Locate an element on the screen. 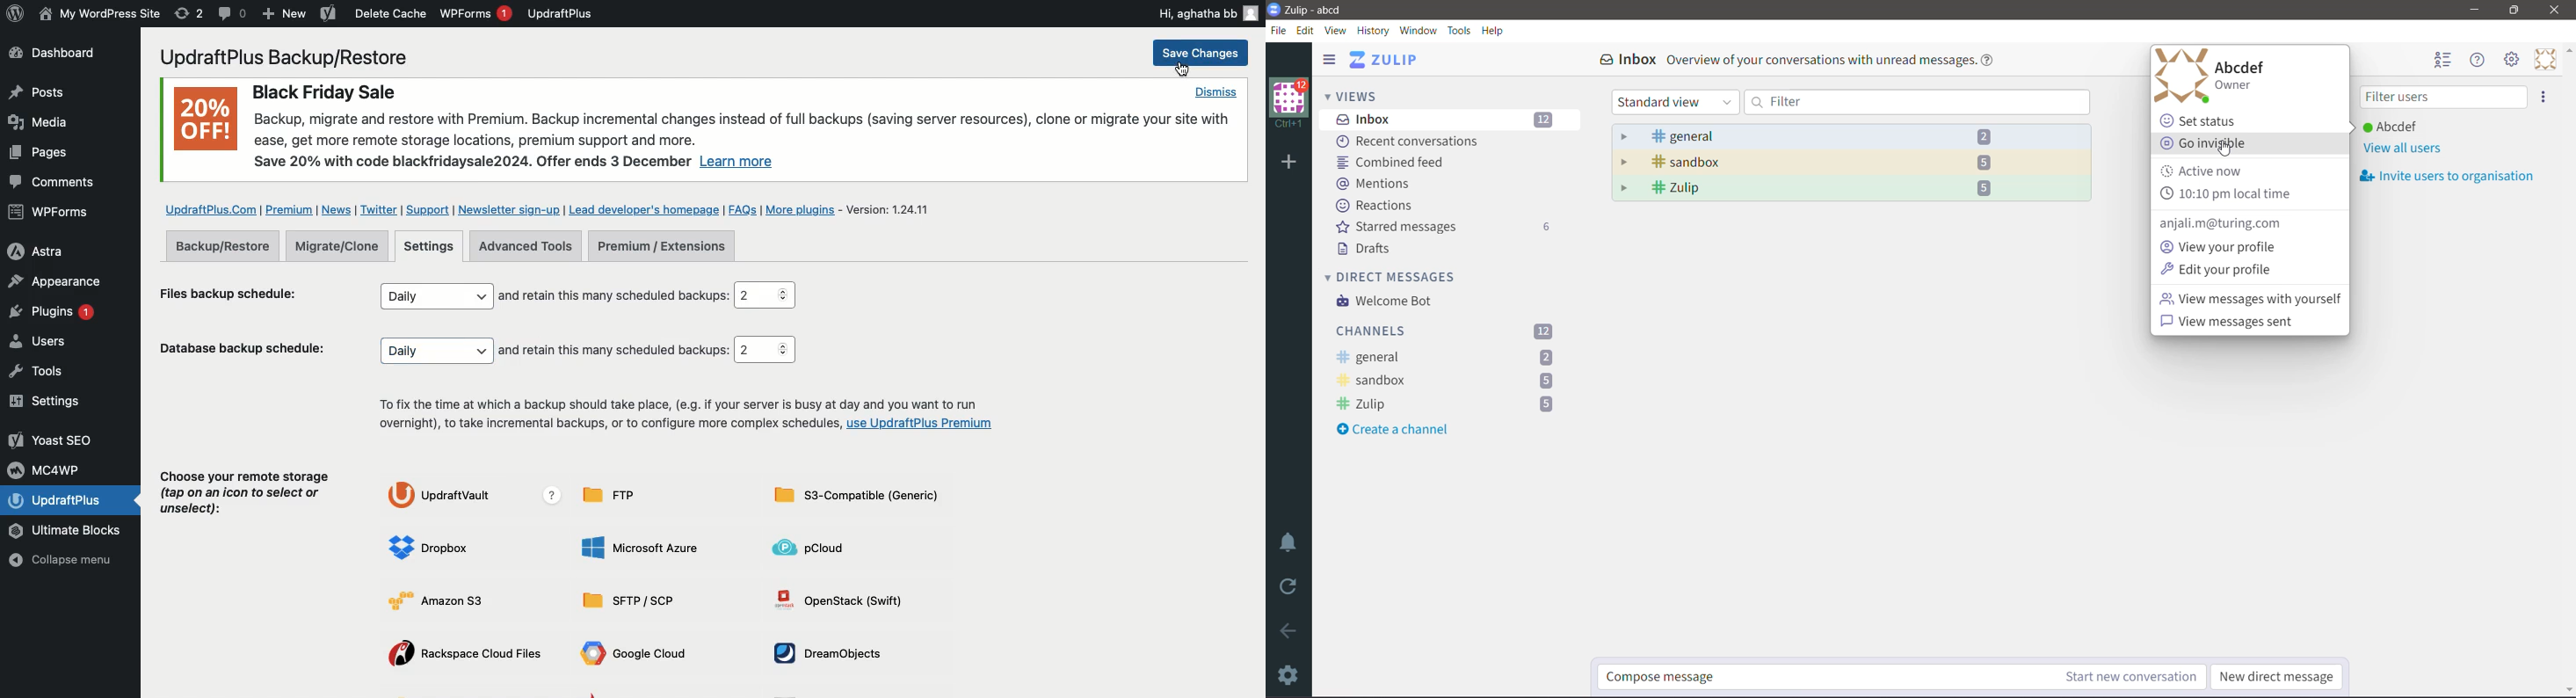  Inbox Overview of your conversations with unread messages is located at coordinates (1797, 61).